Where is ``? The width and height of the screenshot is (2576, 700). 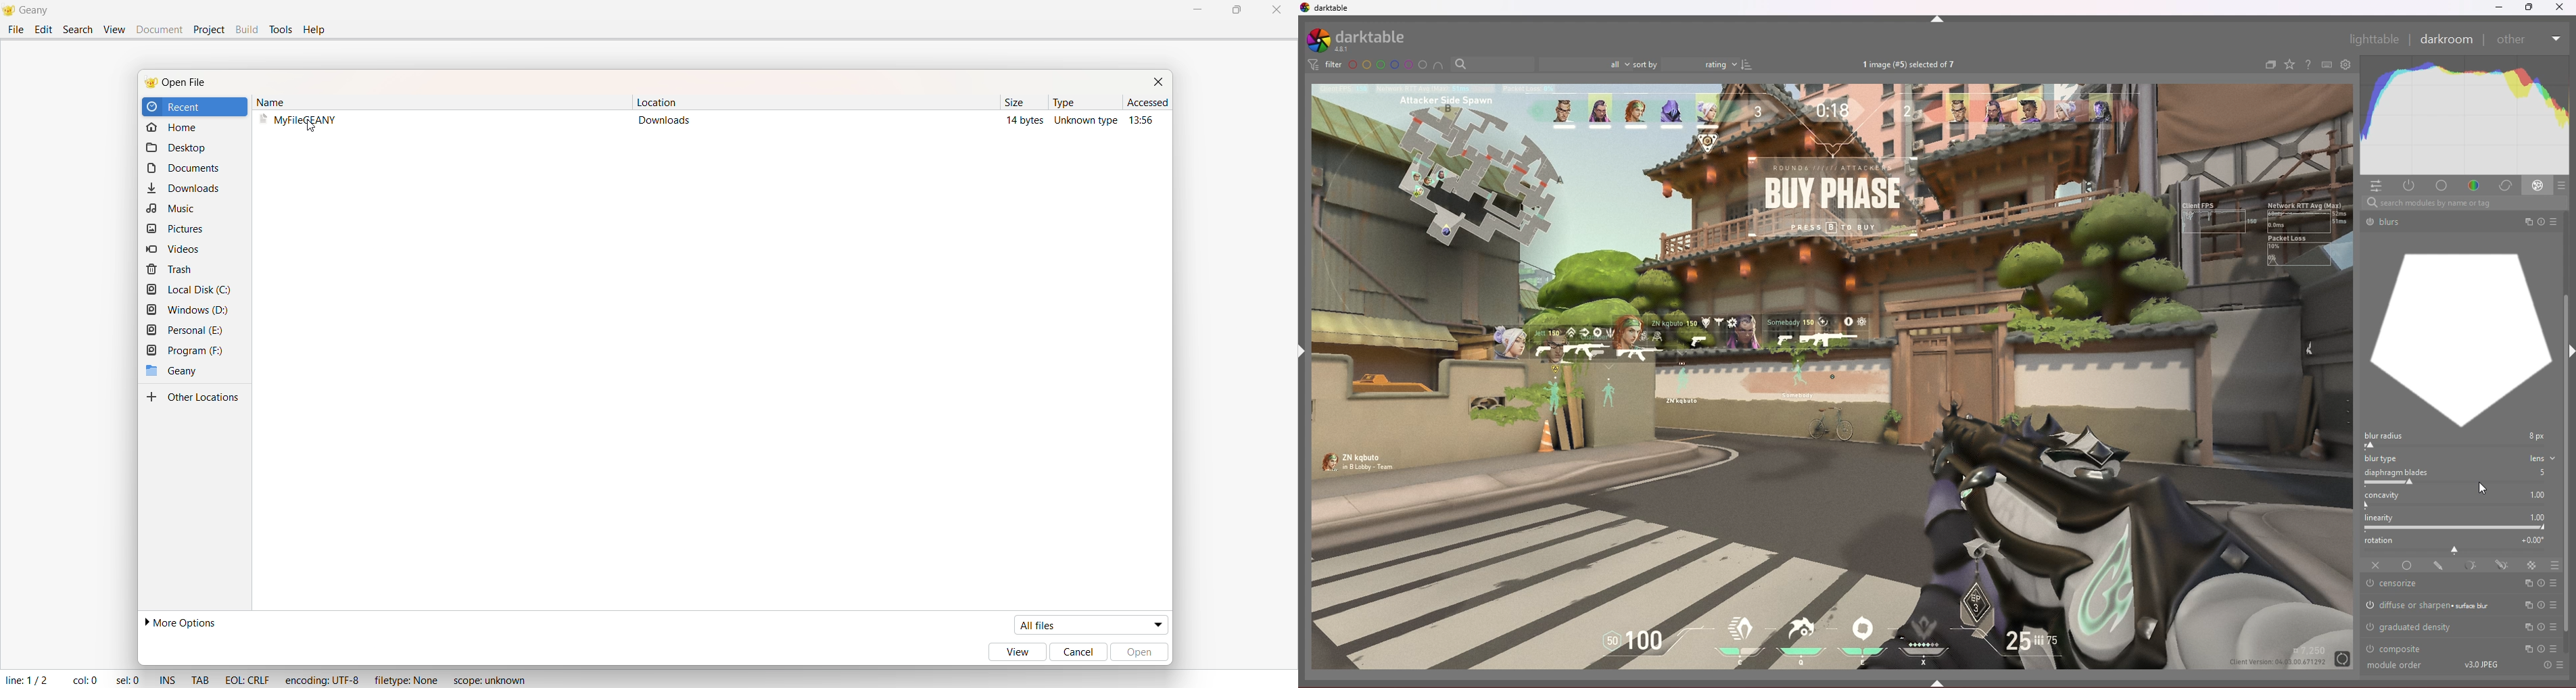
 is located at coordinates (2384, 223).